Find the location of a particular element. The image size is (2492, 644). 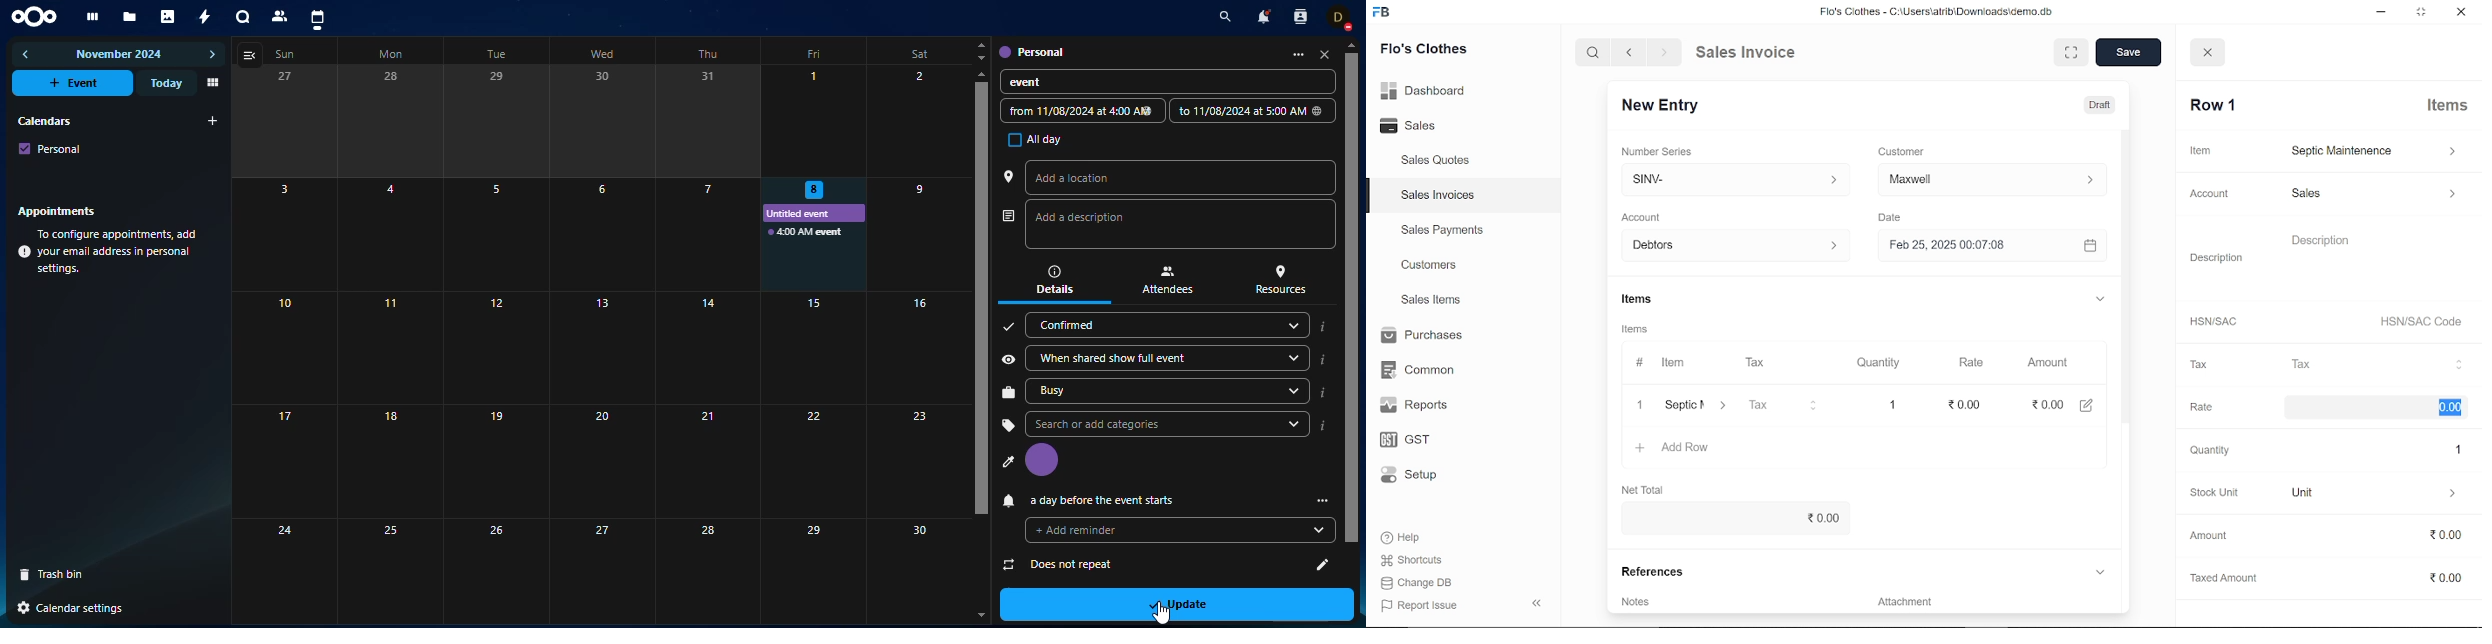

unit is located at coordinates (2376, 494).